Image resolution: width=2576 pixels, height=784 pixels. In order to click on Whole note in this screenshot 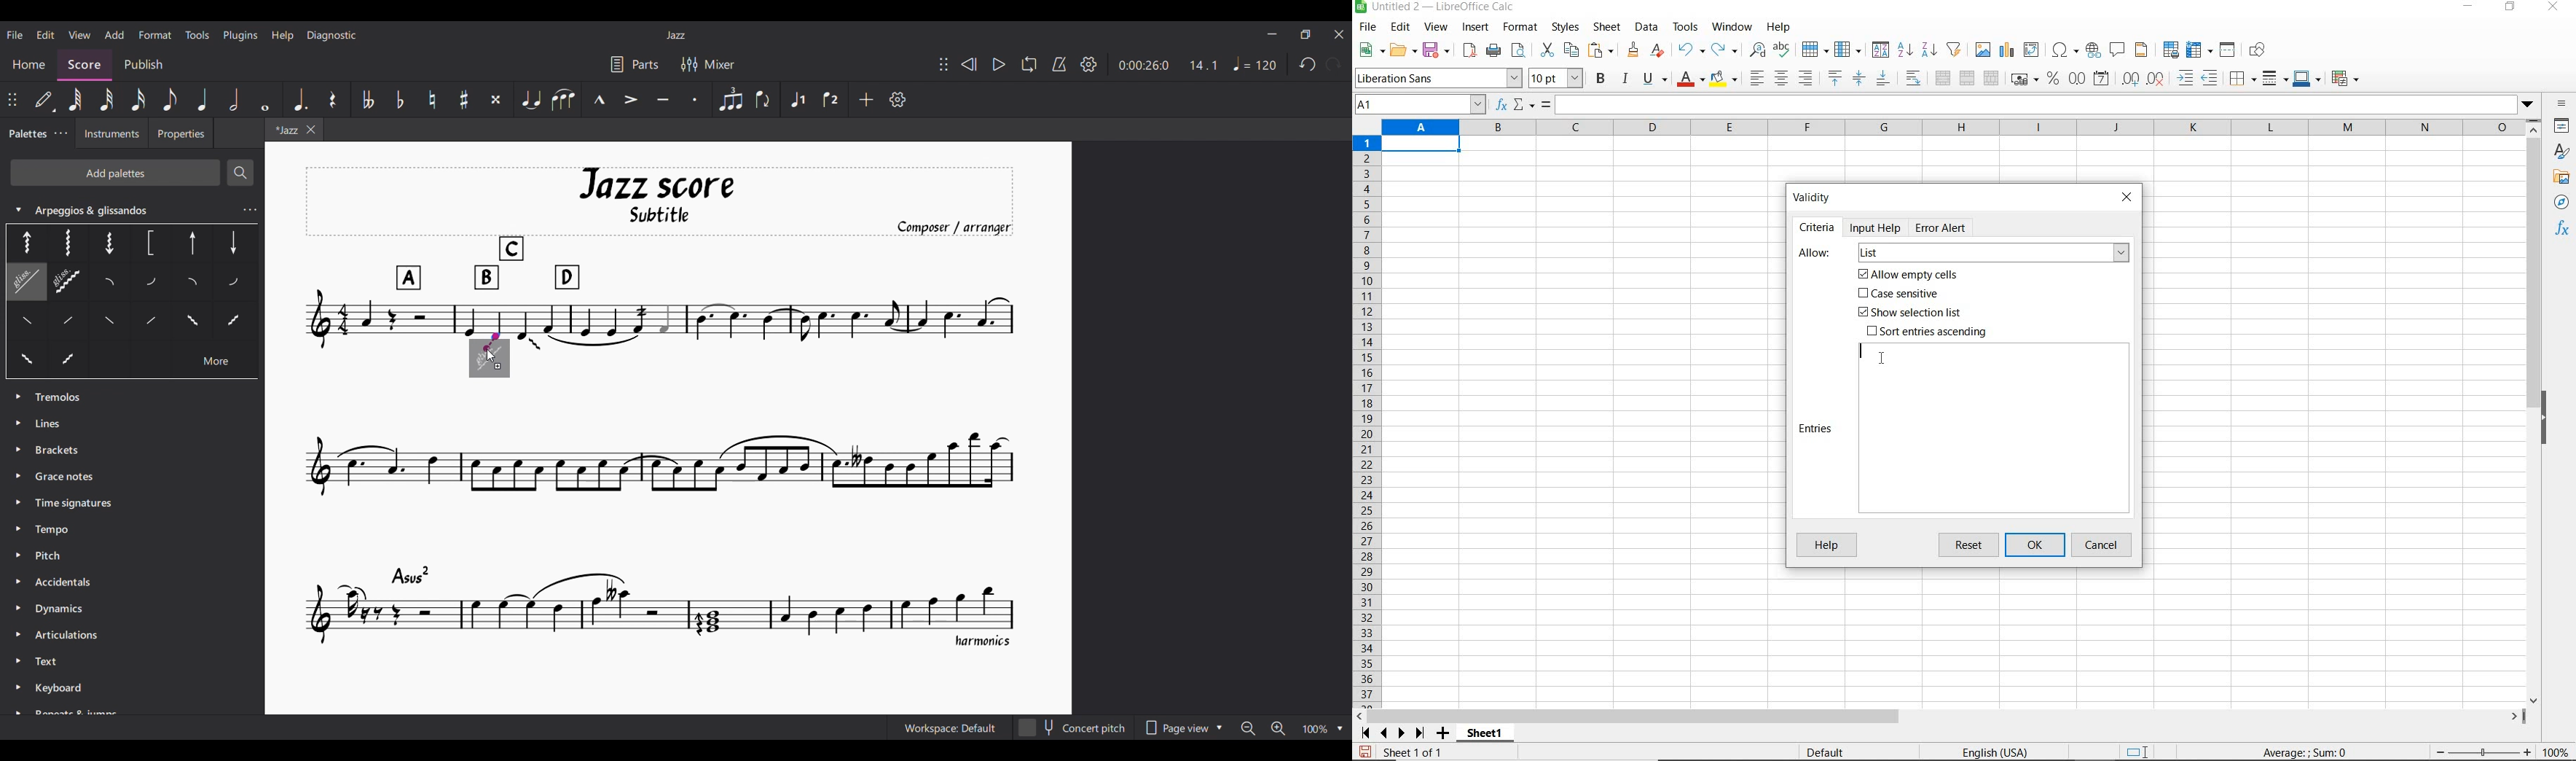, I will do `click(265, 99)`.